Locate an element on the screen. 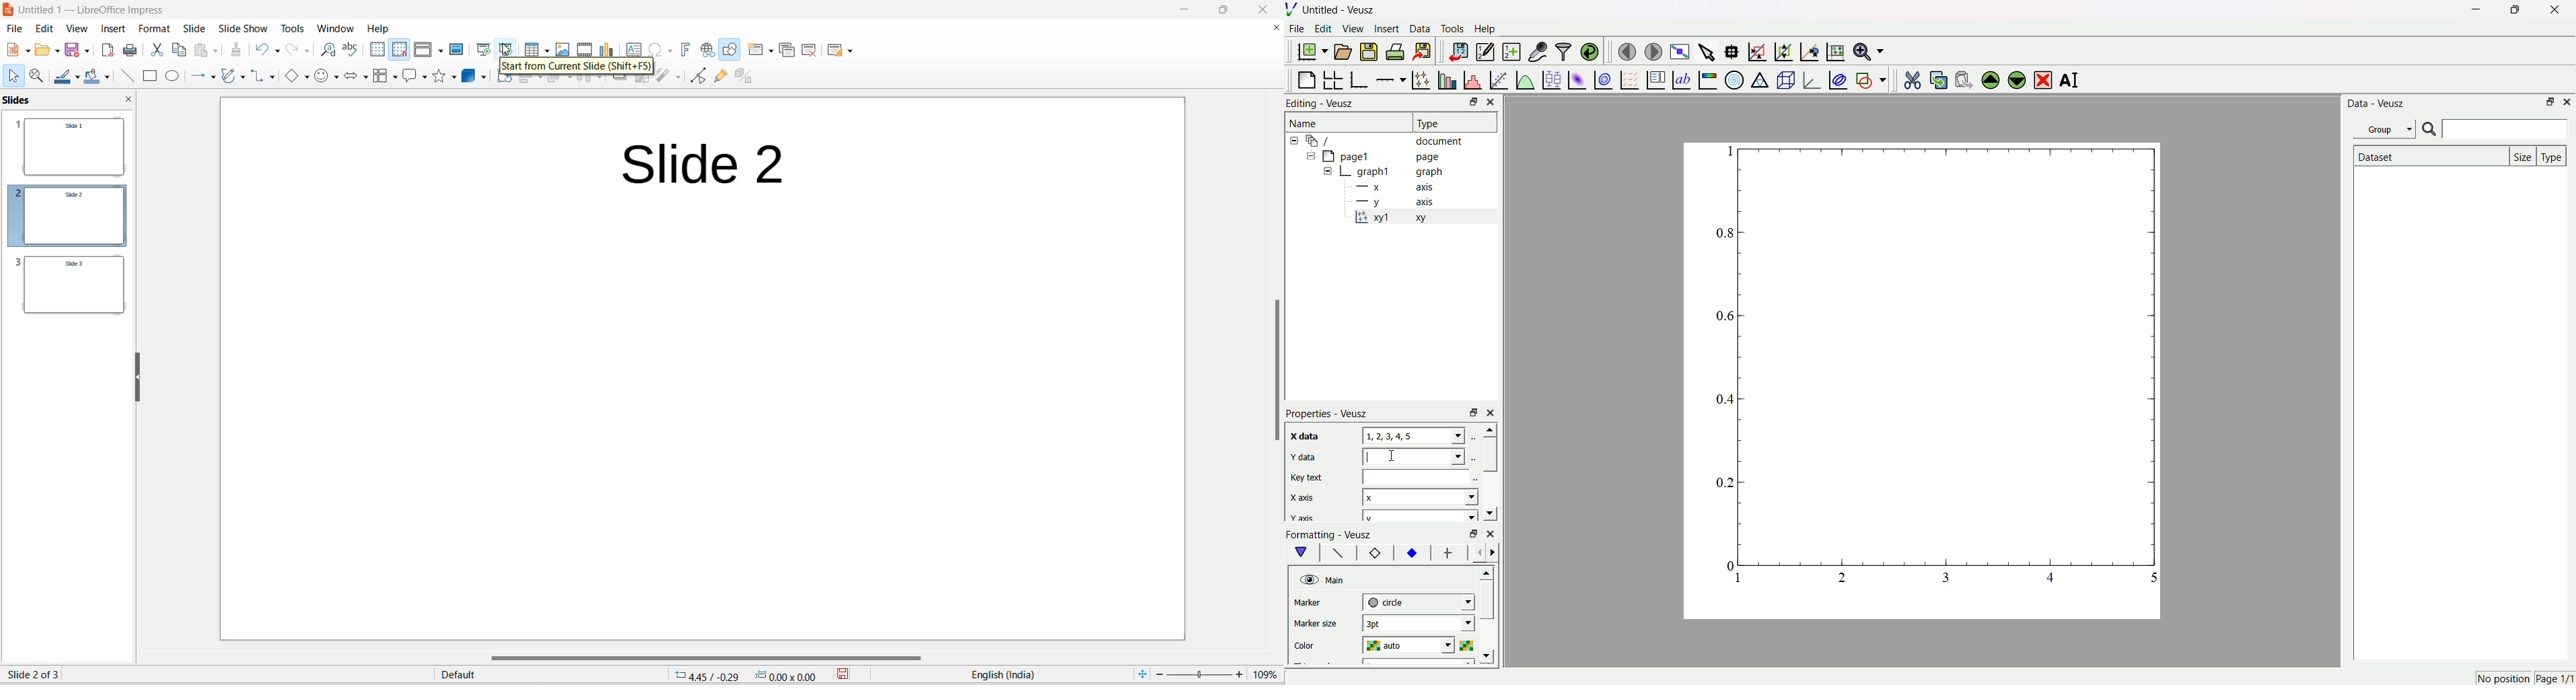  Logo is located at coordinates (1294, 10).